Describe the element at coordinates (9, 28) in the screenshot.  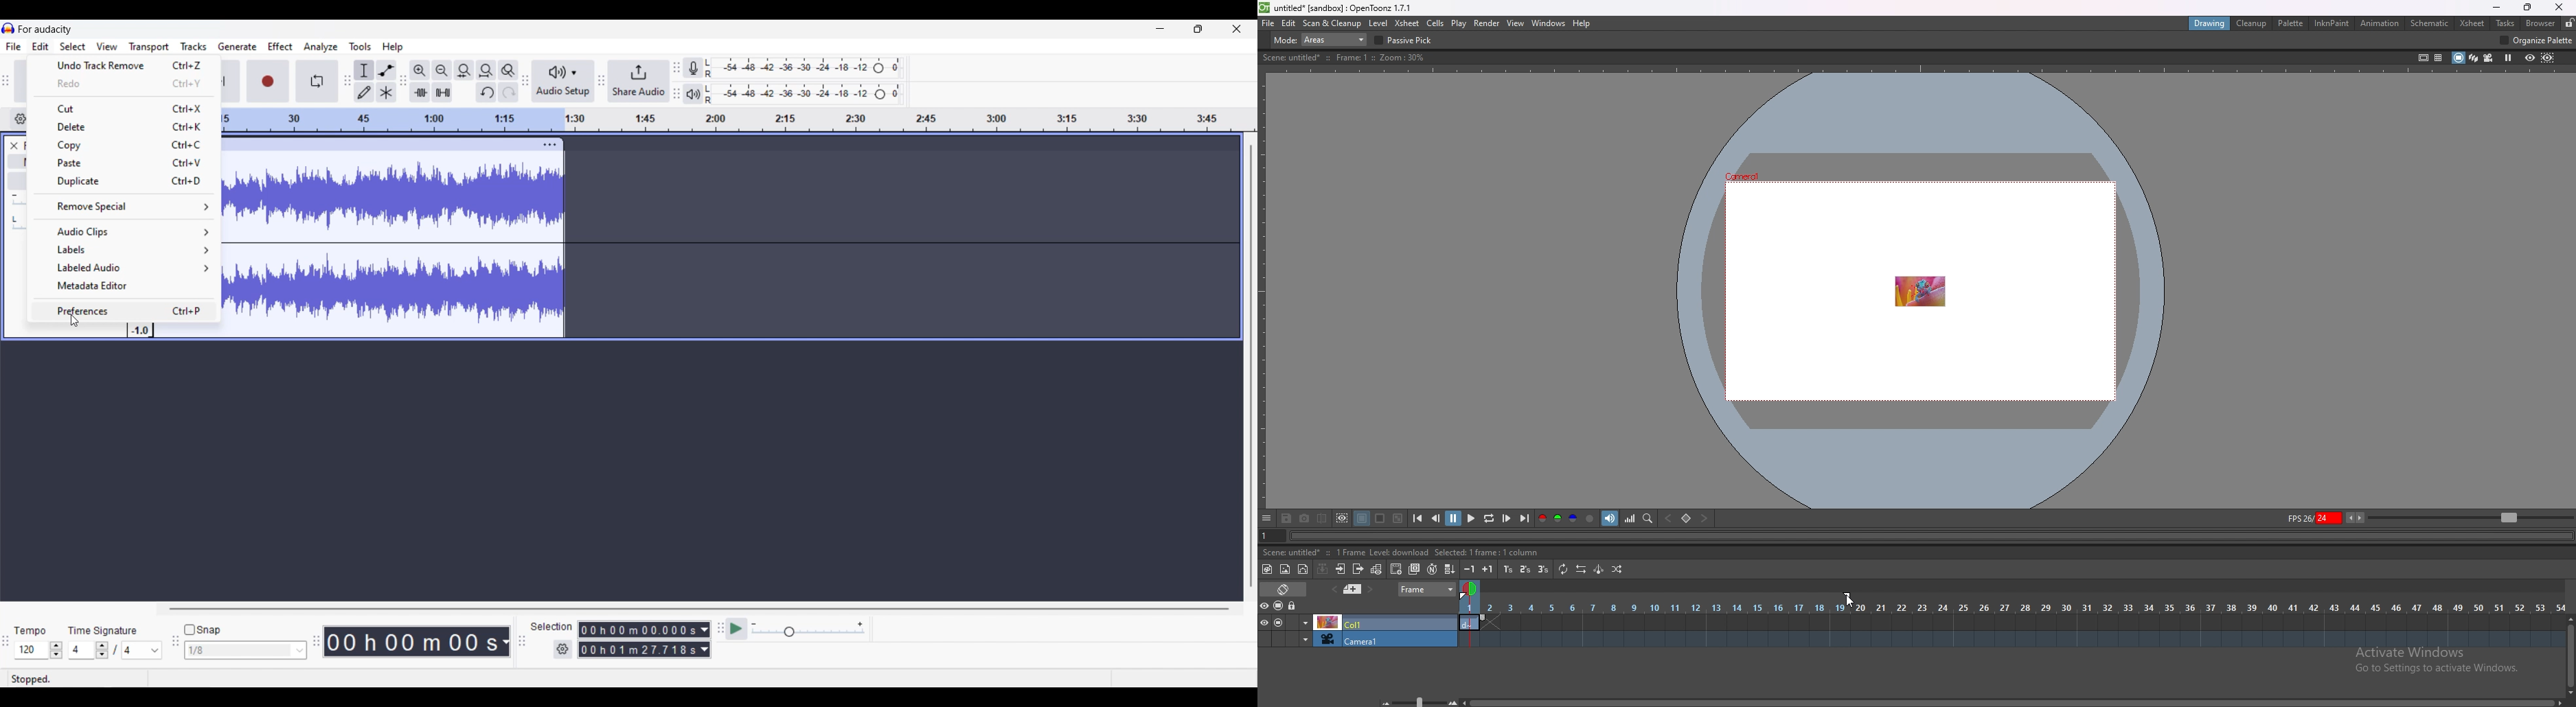
I see `Software logo` at that location.